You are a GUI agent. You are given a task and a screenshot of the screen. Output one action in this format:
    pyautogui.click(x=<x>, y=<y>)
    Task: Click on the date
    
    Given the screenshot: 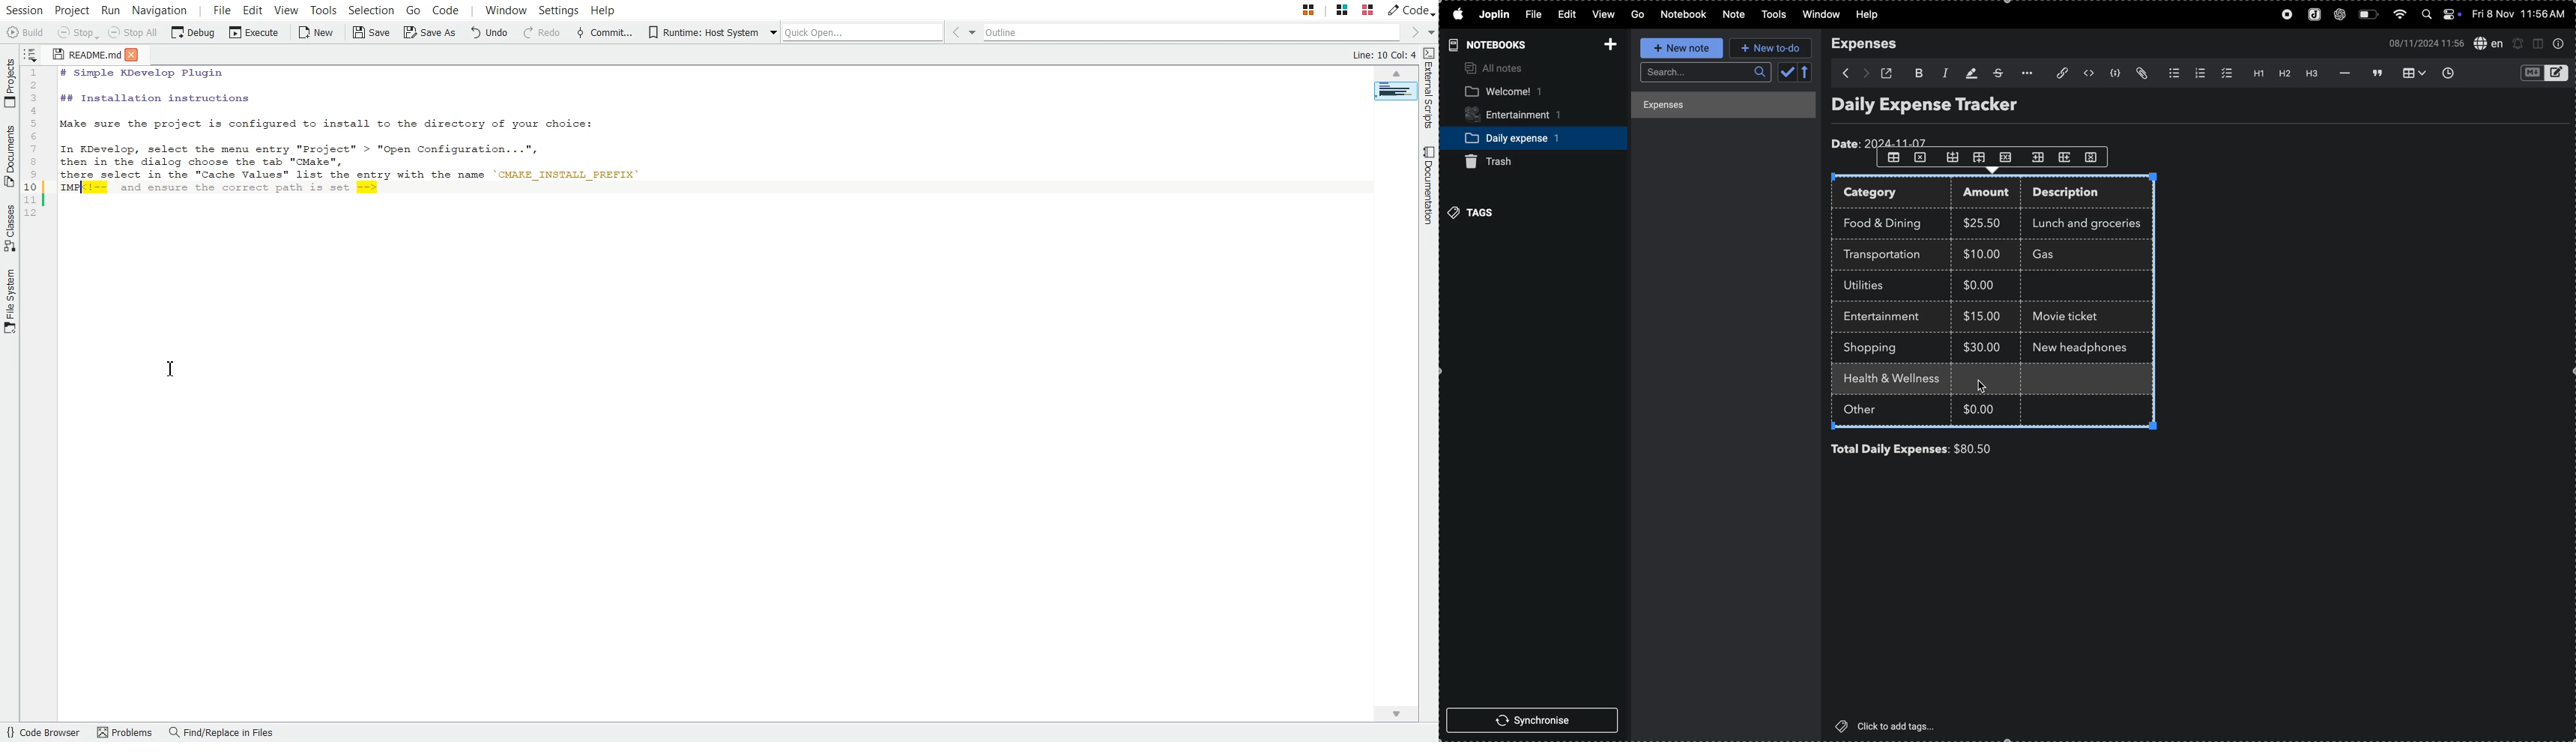 What is the action you would take?
    pyautogui.click(x=1882, y=140)
    